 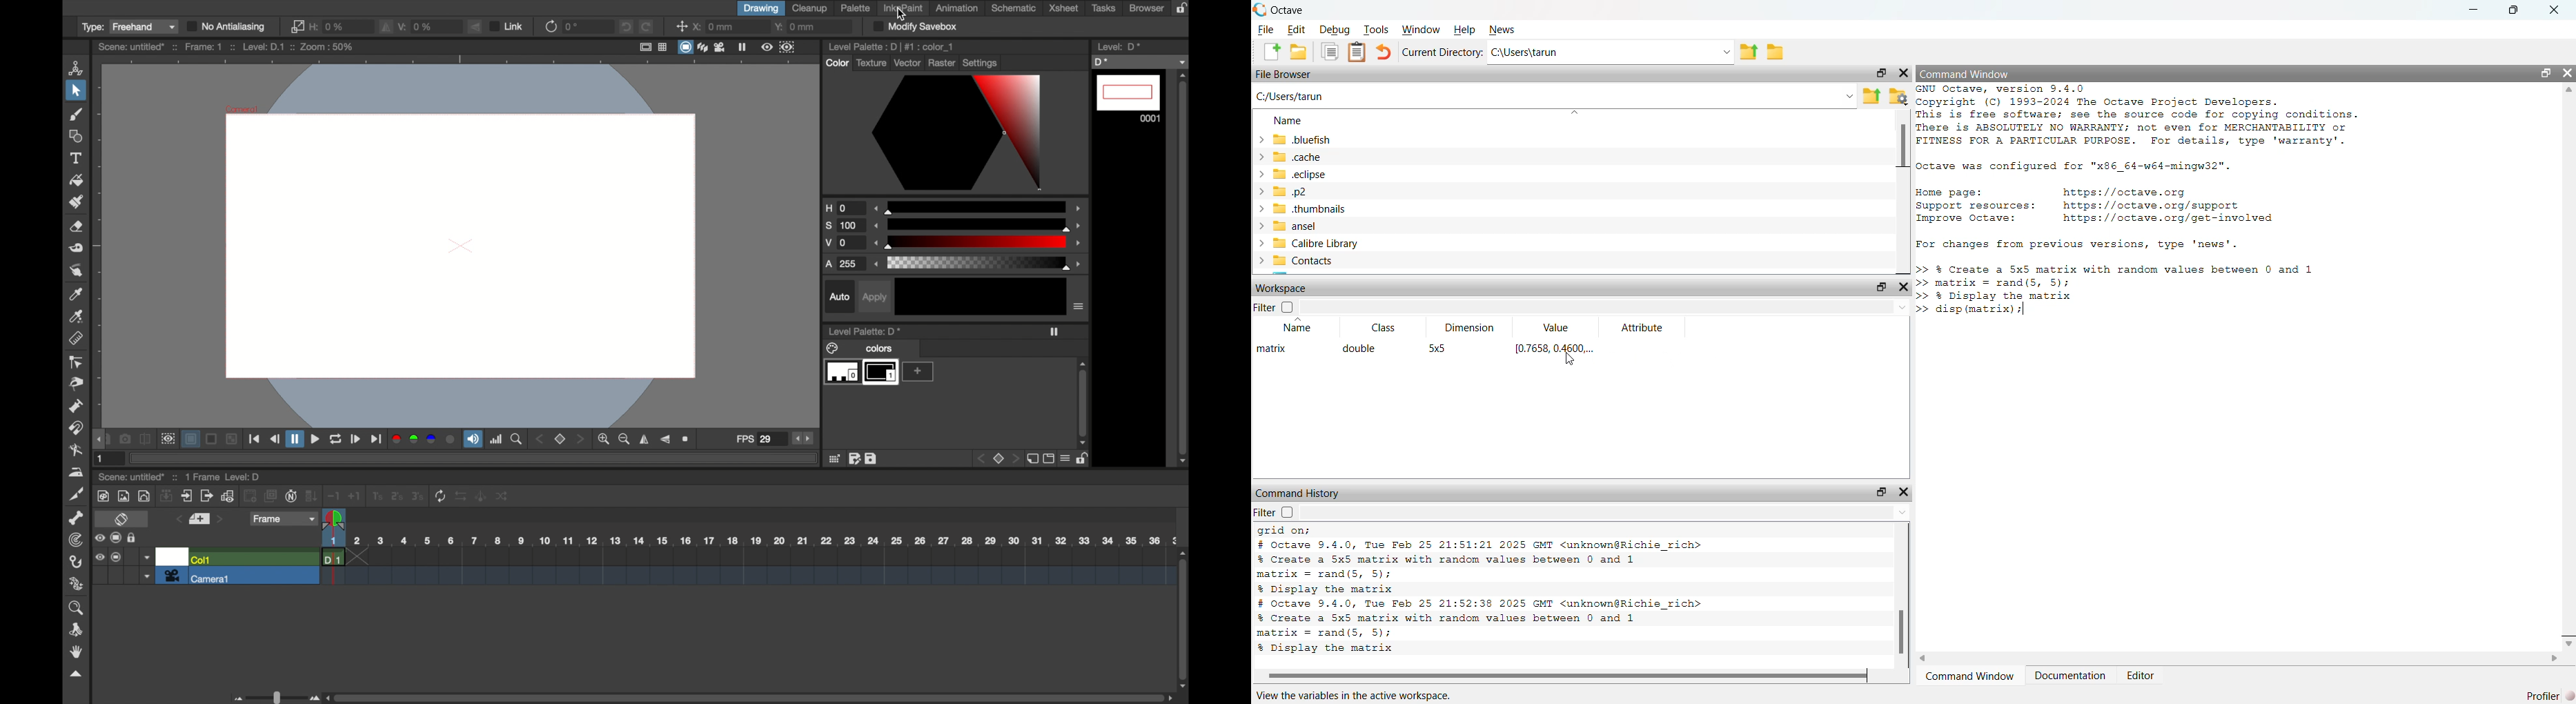 I want to click on col1, so click(x=201, y=557).